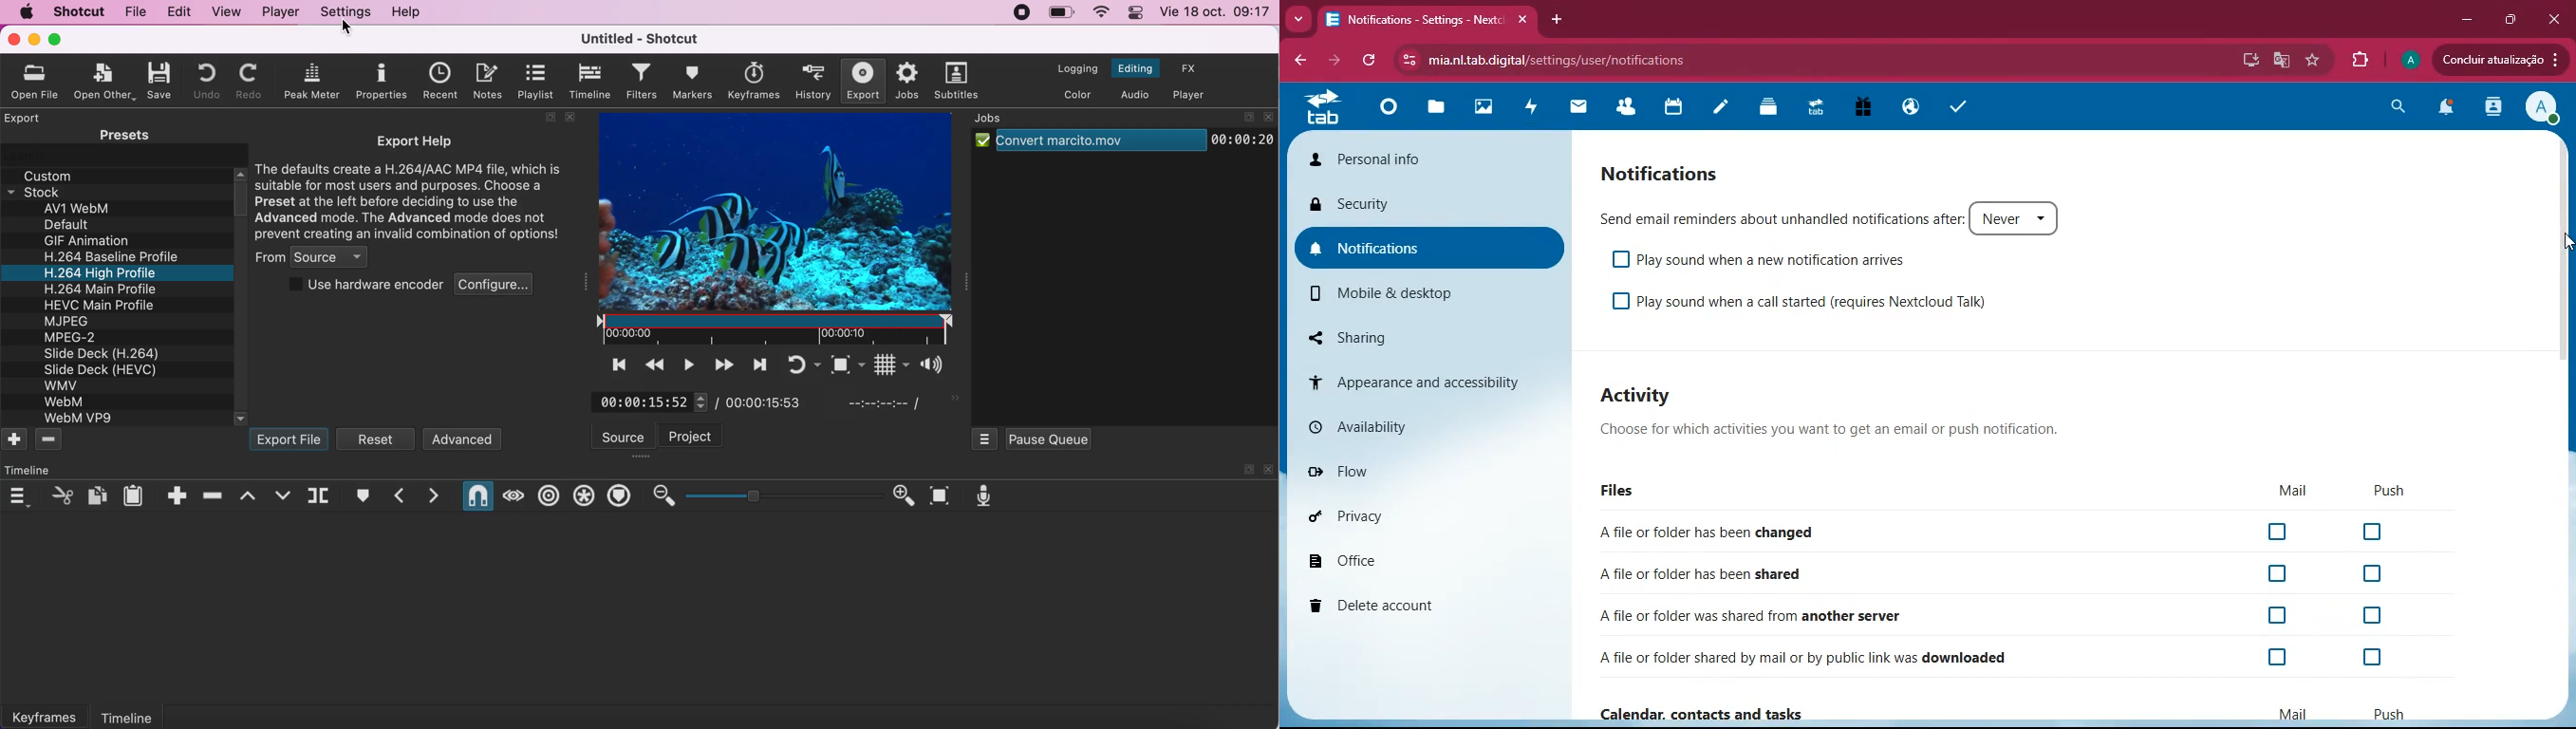 The image size is (2576, 756). Describe the element at coordinates (876, 366) in the screenshot. I see `toggle grid display on the player` at that location.